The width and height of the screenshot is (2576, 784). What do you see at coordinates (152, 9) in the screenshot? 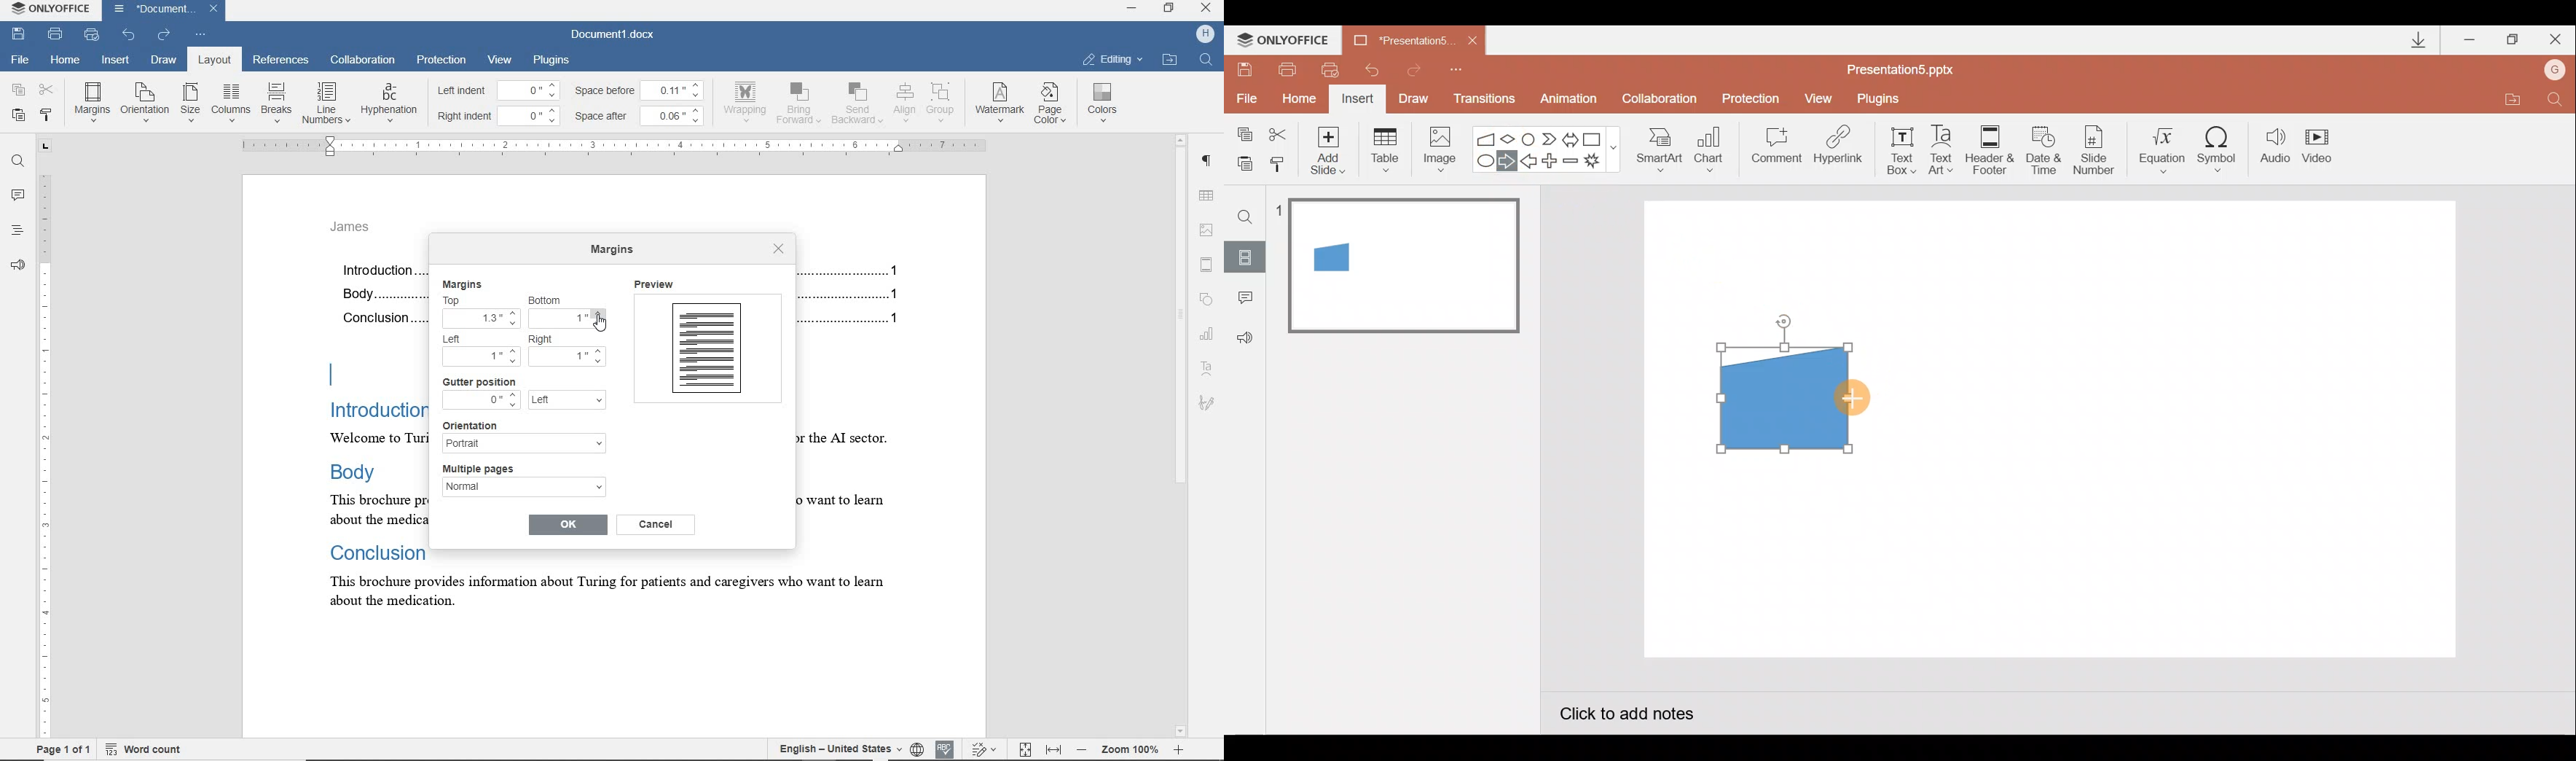
I see `document name` at bounding box center [152, 9].